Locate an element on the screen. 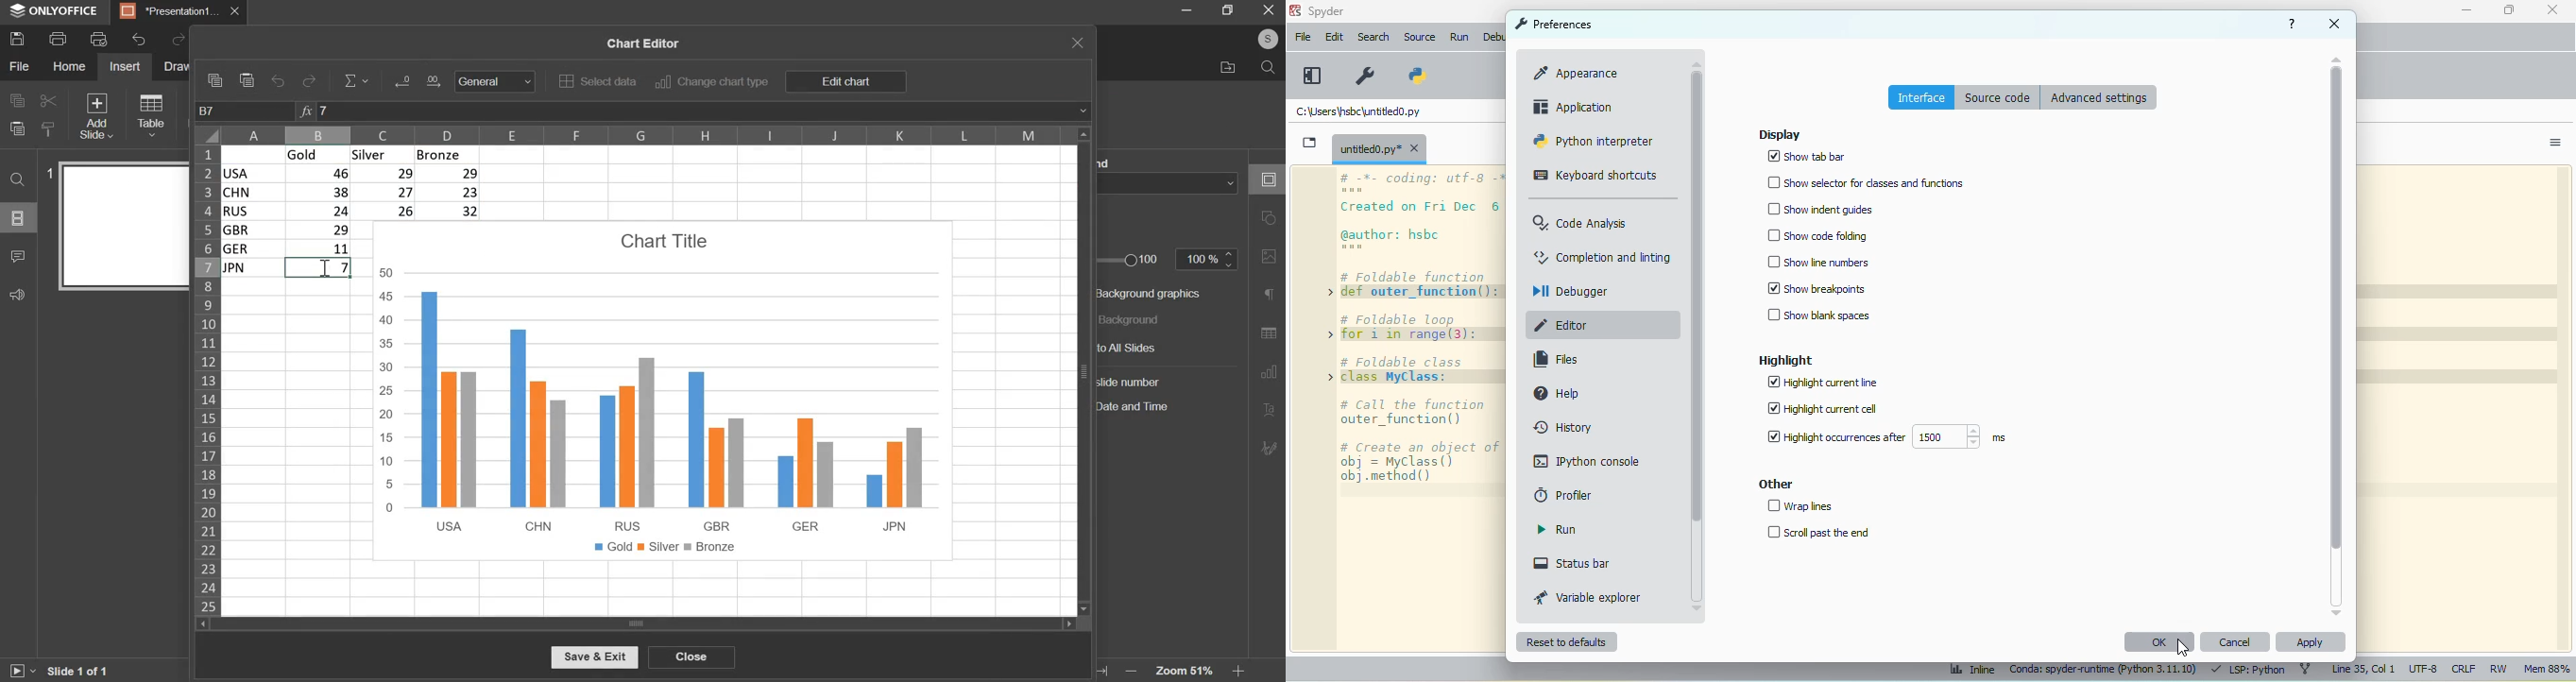 The height and width of the screenshot is (700, 2576). untitled0.py is located at coordinates (1379, 148).